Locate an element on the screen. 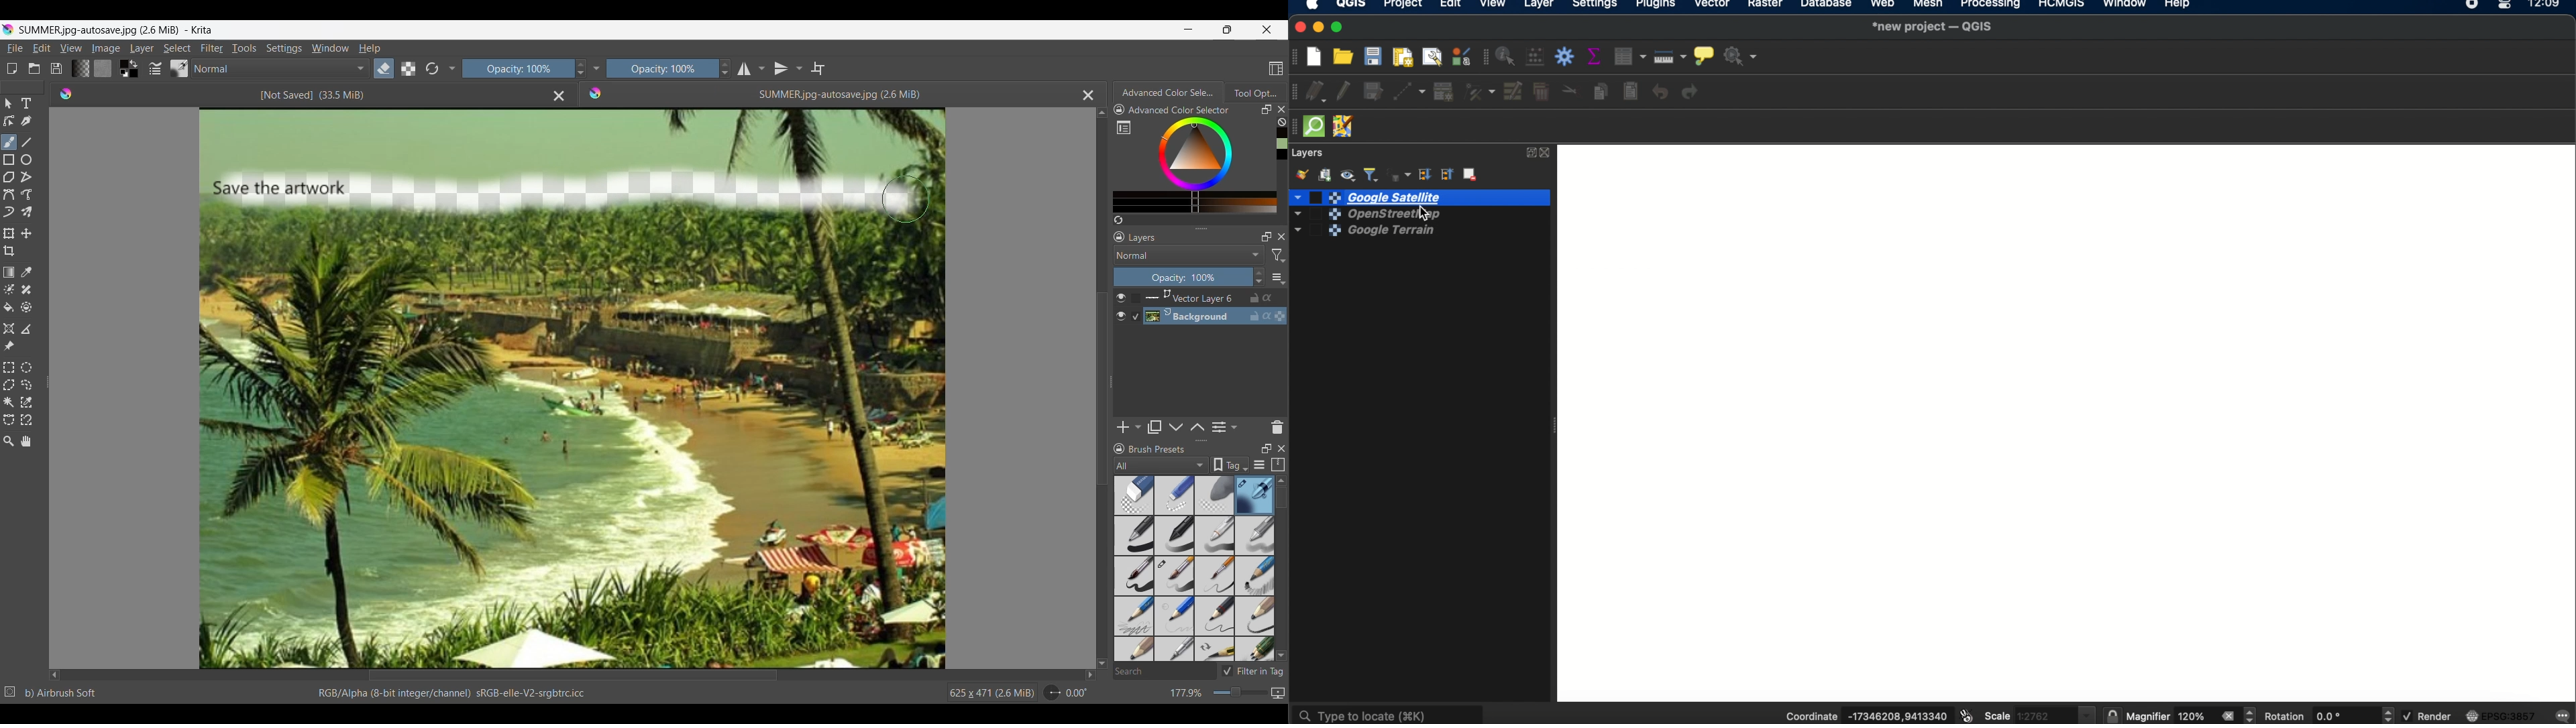 This screenshot has height=728, width=2576. measure line is located at coordinates (1671, 56).